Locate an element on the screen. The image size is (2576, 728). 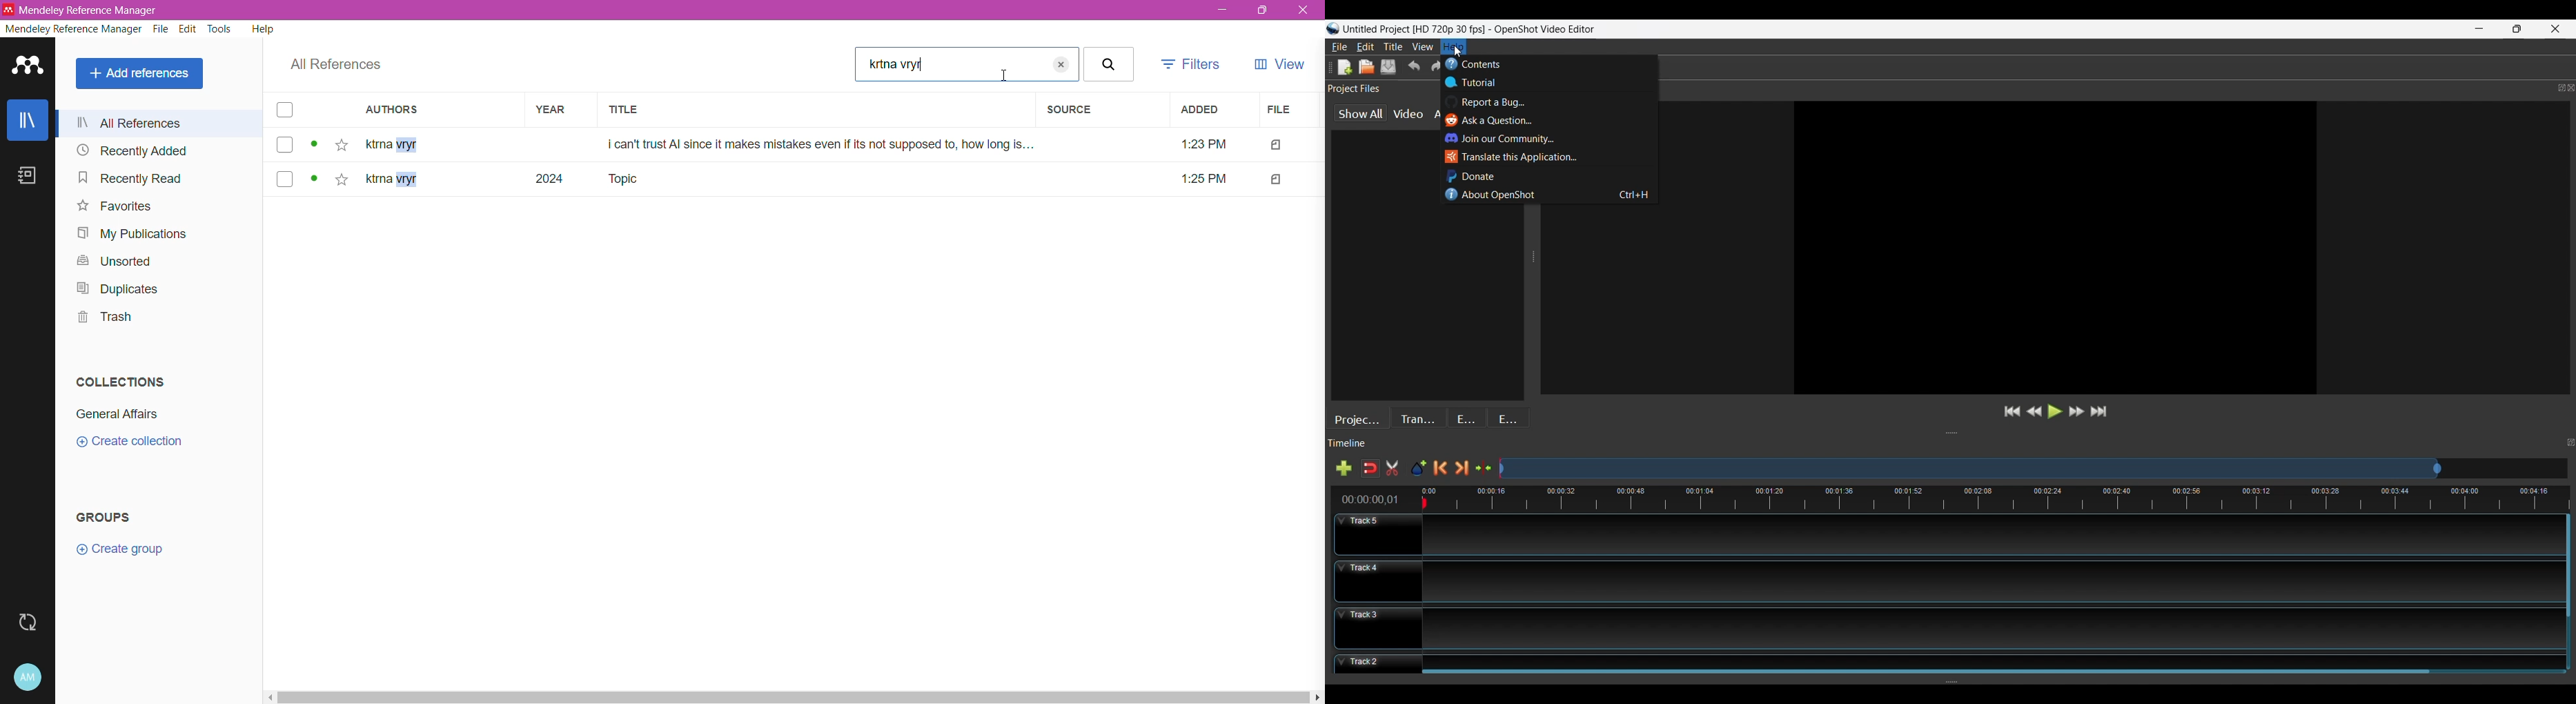
Project Name is located at coordinates (1414, 30).